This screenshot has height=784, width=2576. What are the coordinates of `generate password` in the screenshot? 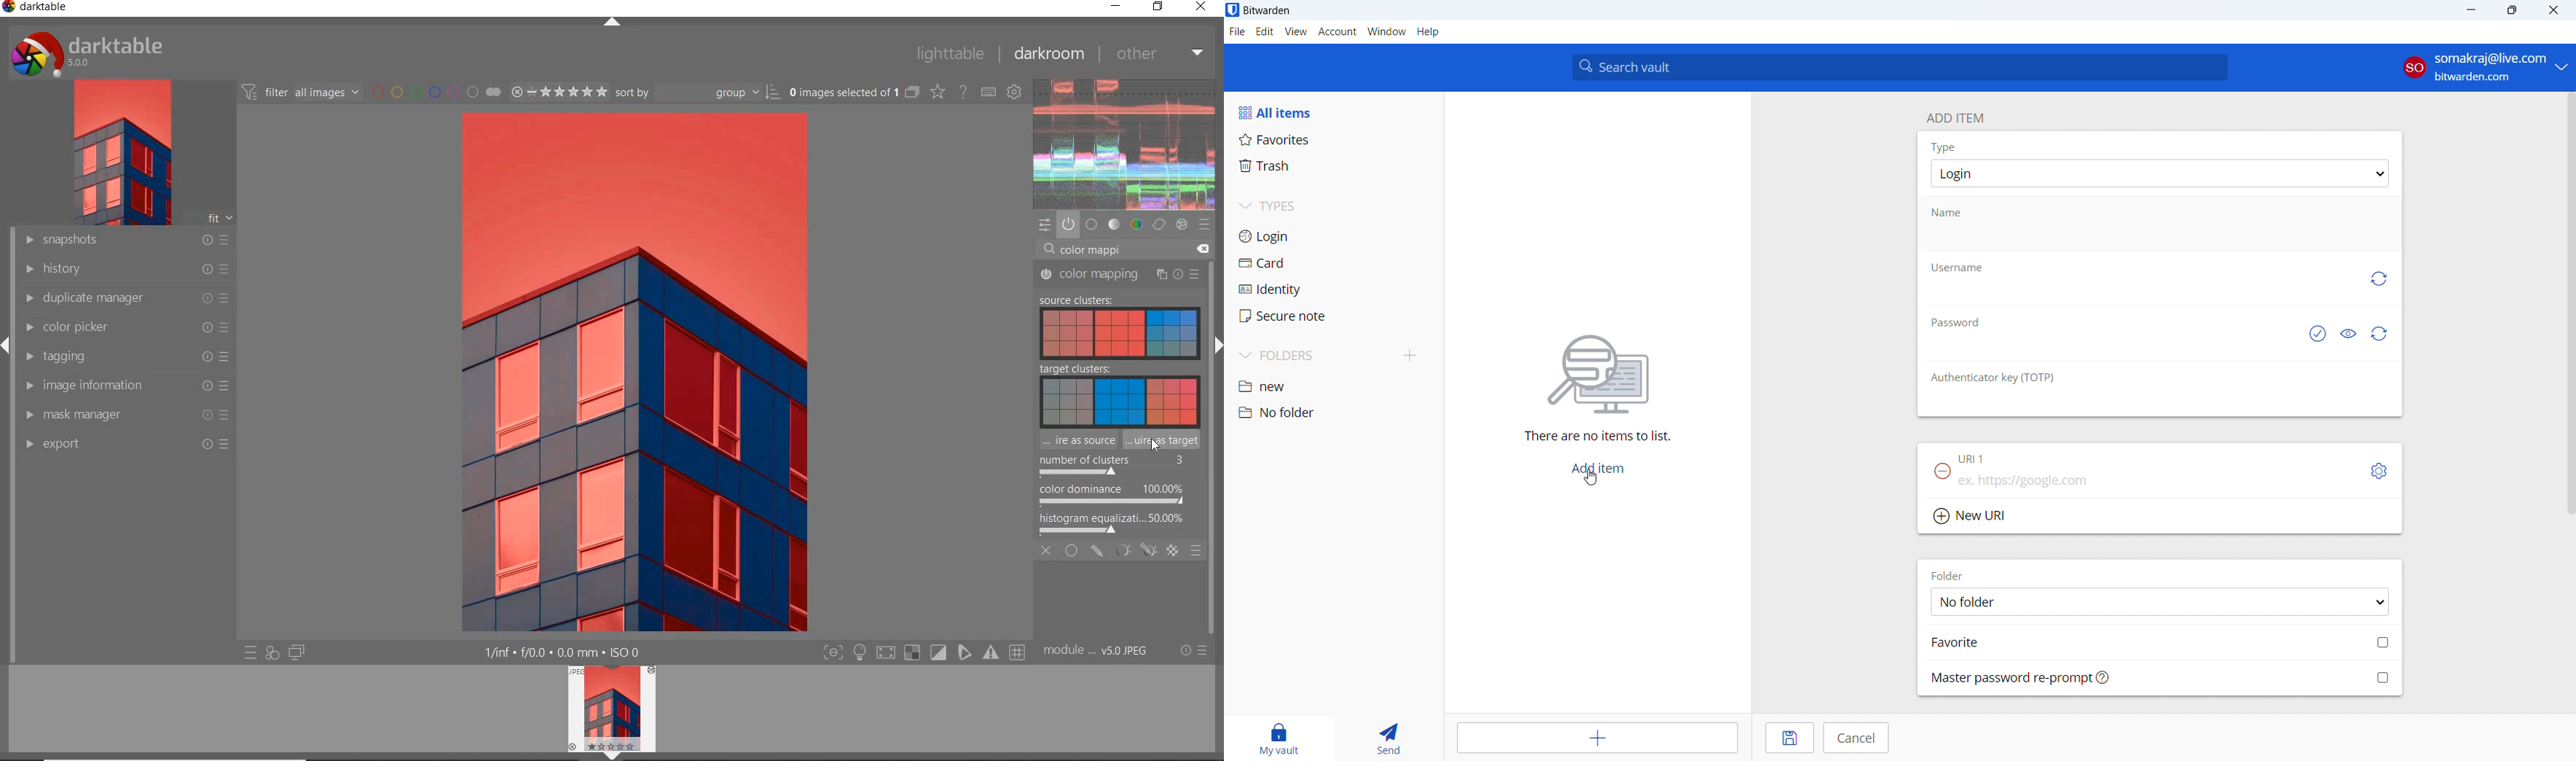 It's located at (2380, 334).